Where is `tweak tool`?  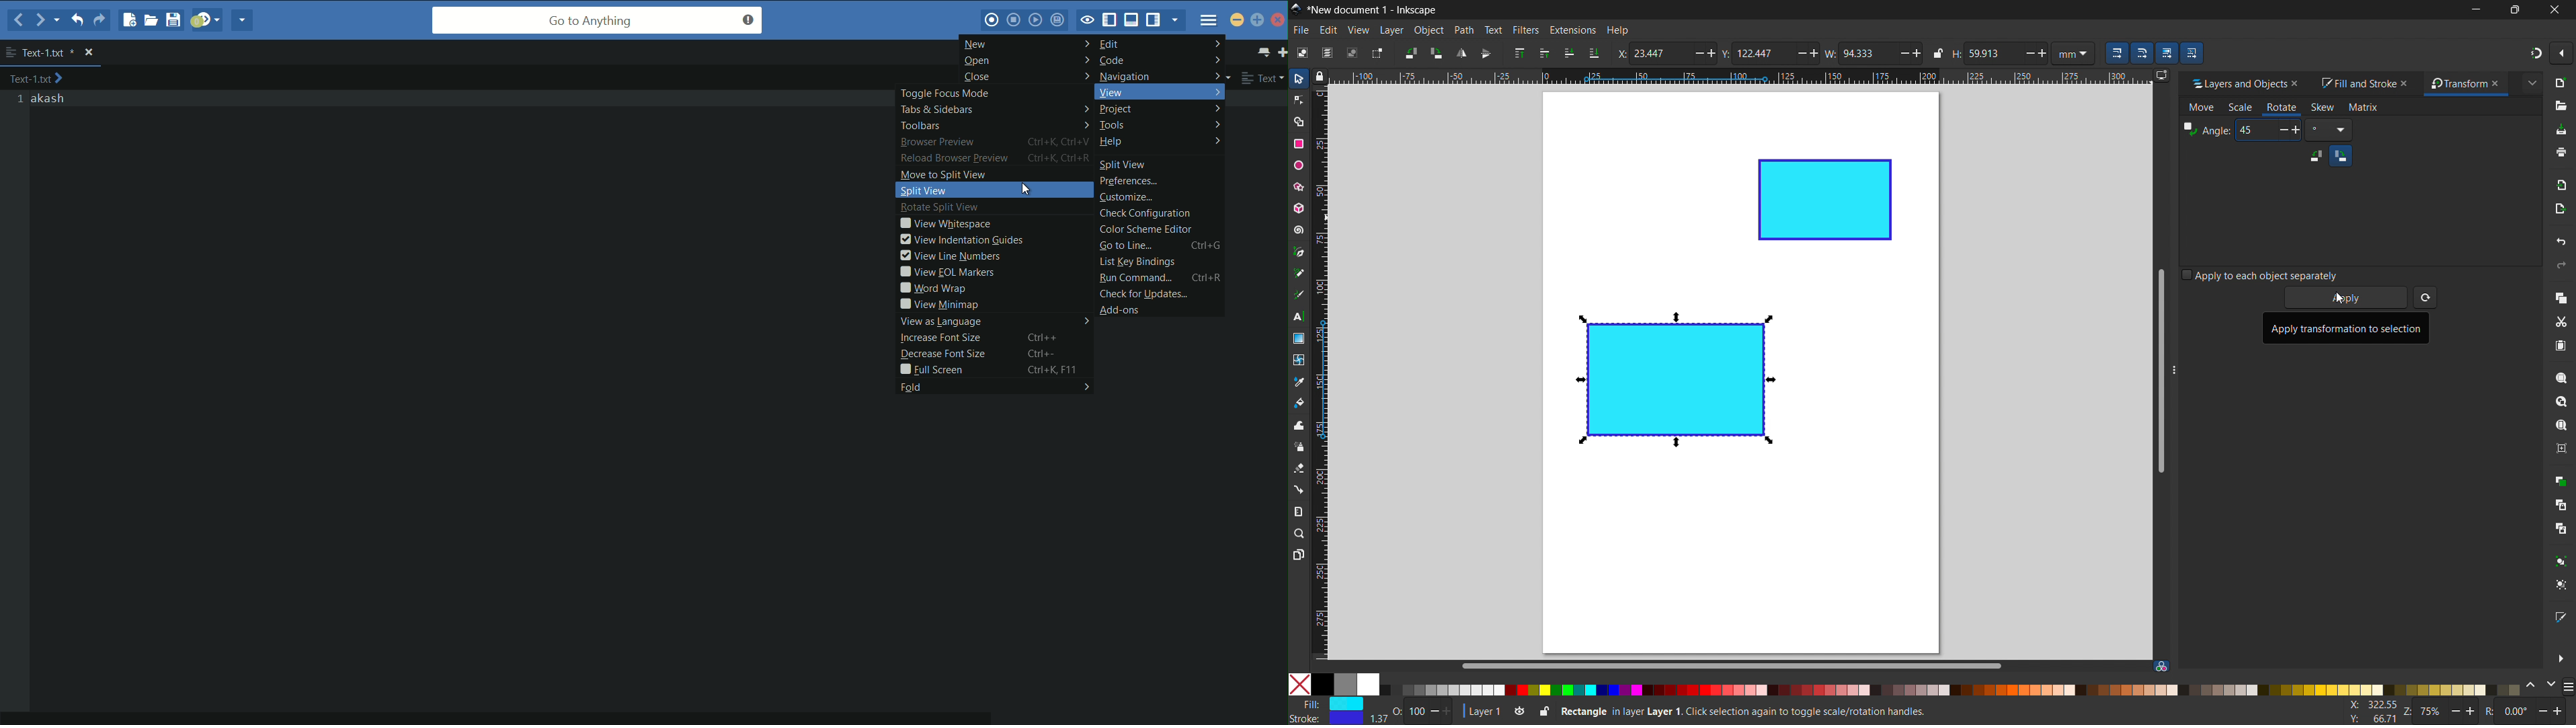 tweak tool is located at coordinates (1299, 425).